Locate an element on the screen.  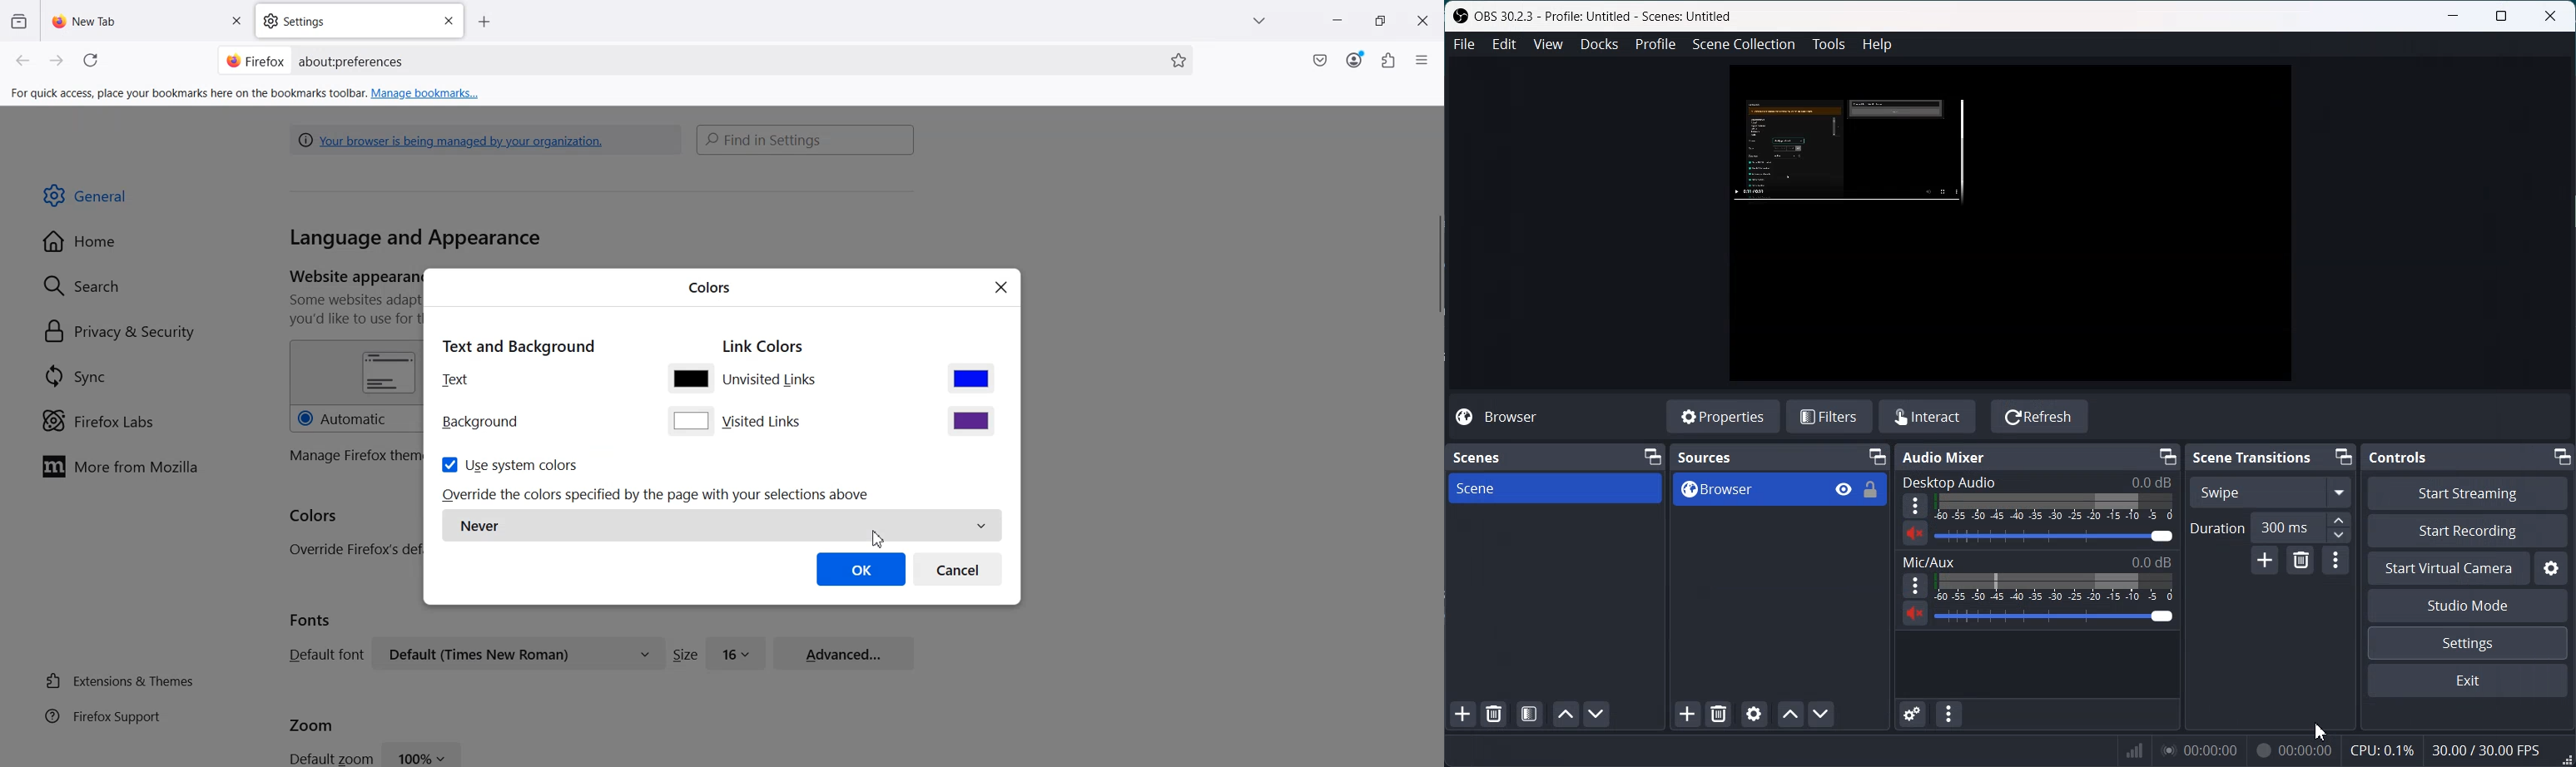
Maximize is located at coordinates (2503, 15).